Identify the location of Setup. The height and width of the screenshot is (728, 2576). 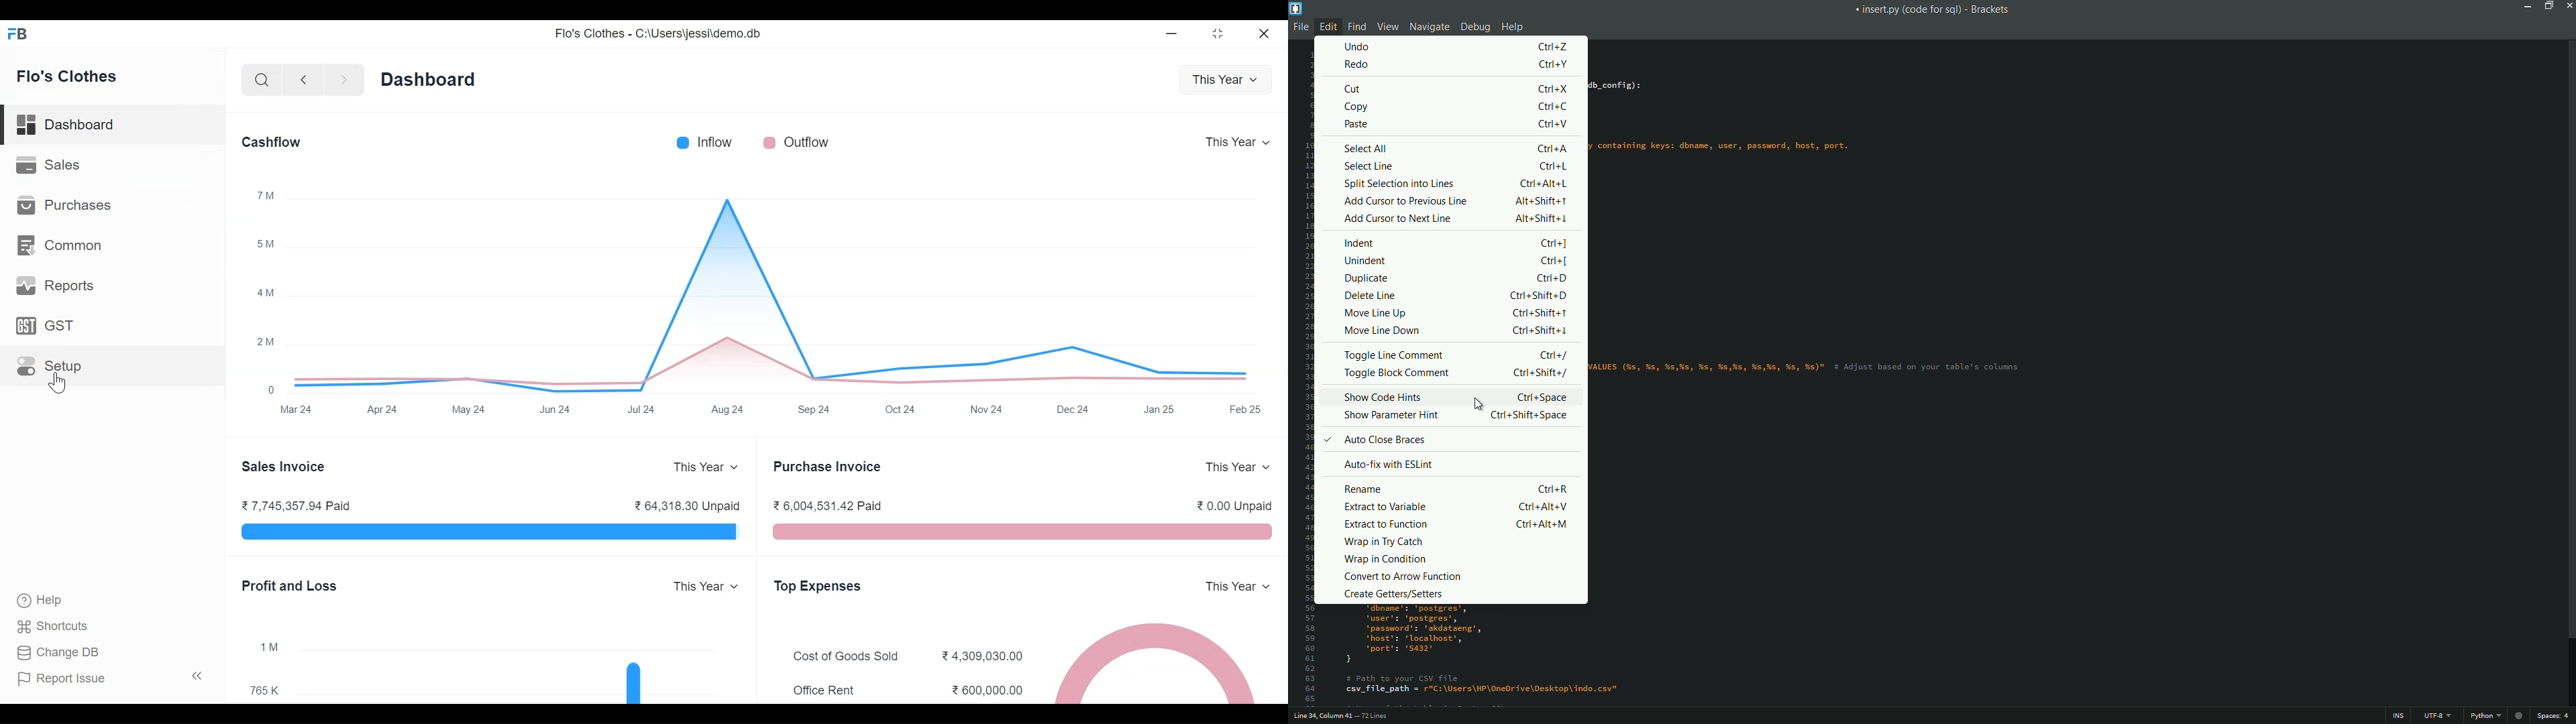
(51, 366).